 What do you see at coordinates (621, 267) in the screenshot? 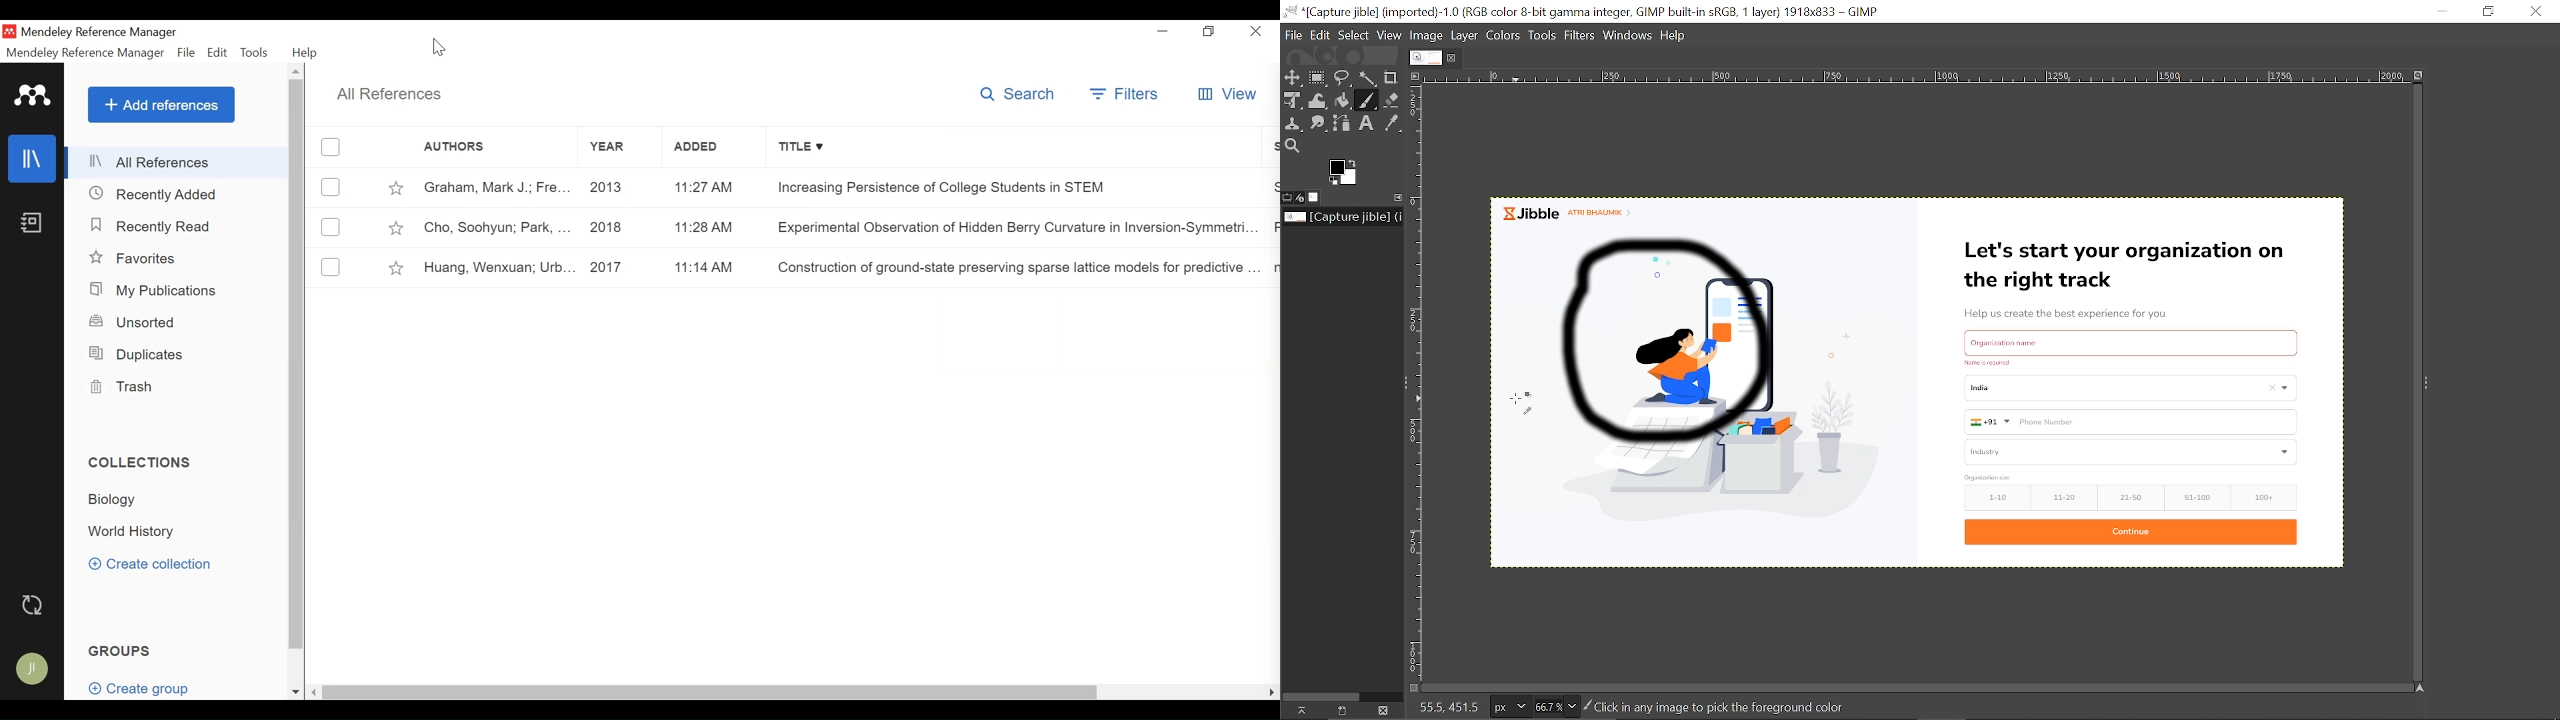
I see `Year` at bounding box center [621, 267].